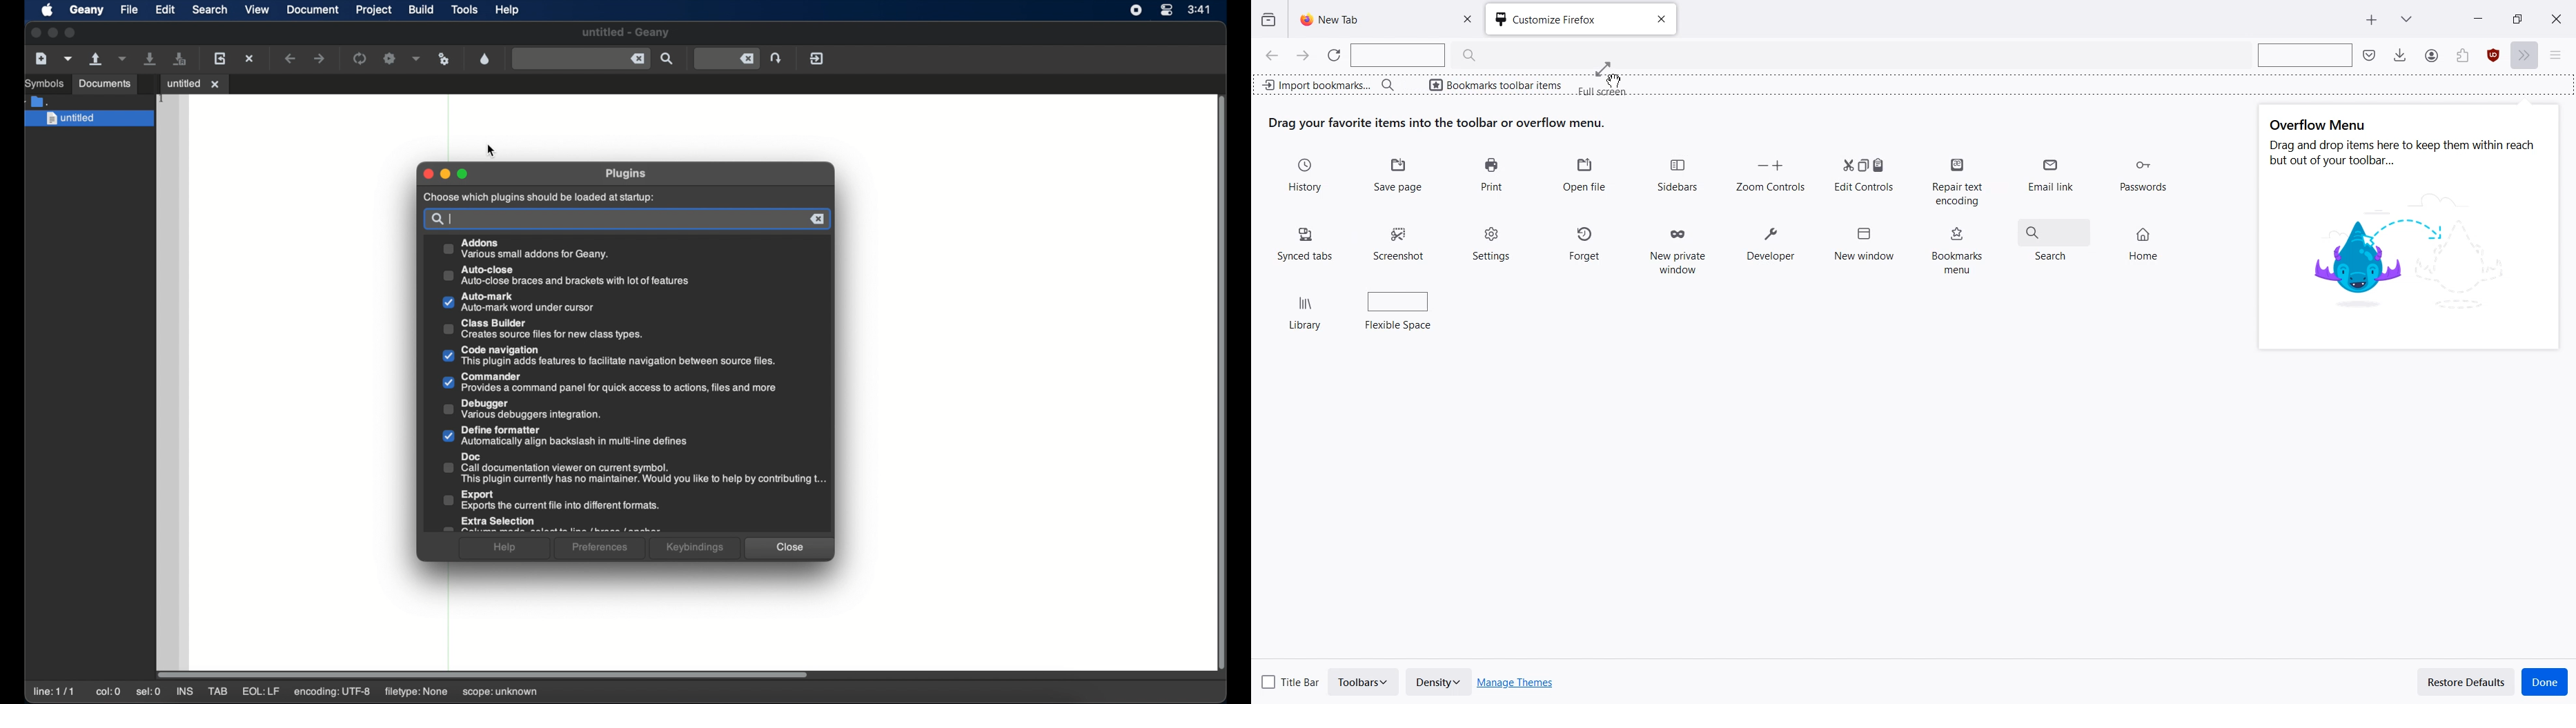 The height and width of the screenshot is (728, 2576). I want to click on Repair text encoding, so click(1956, 179).